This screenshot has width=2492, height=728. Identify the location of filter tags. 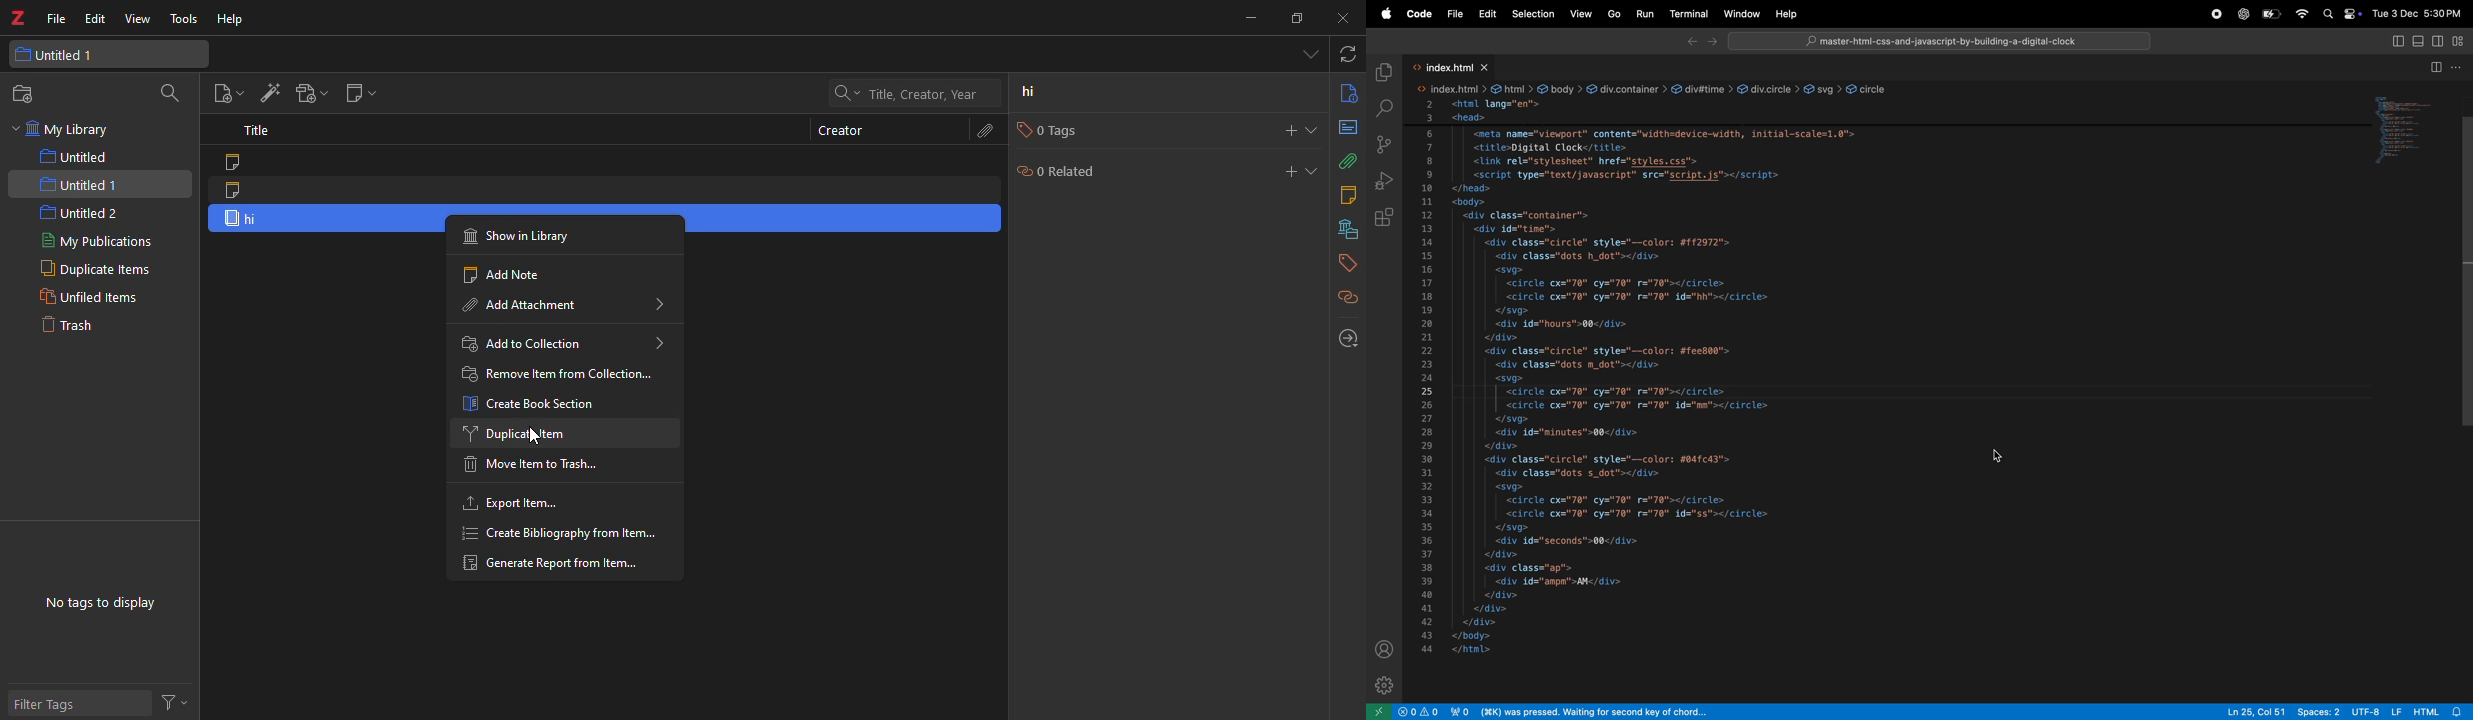
(45, 705).